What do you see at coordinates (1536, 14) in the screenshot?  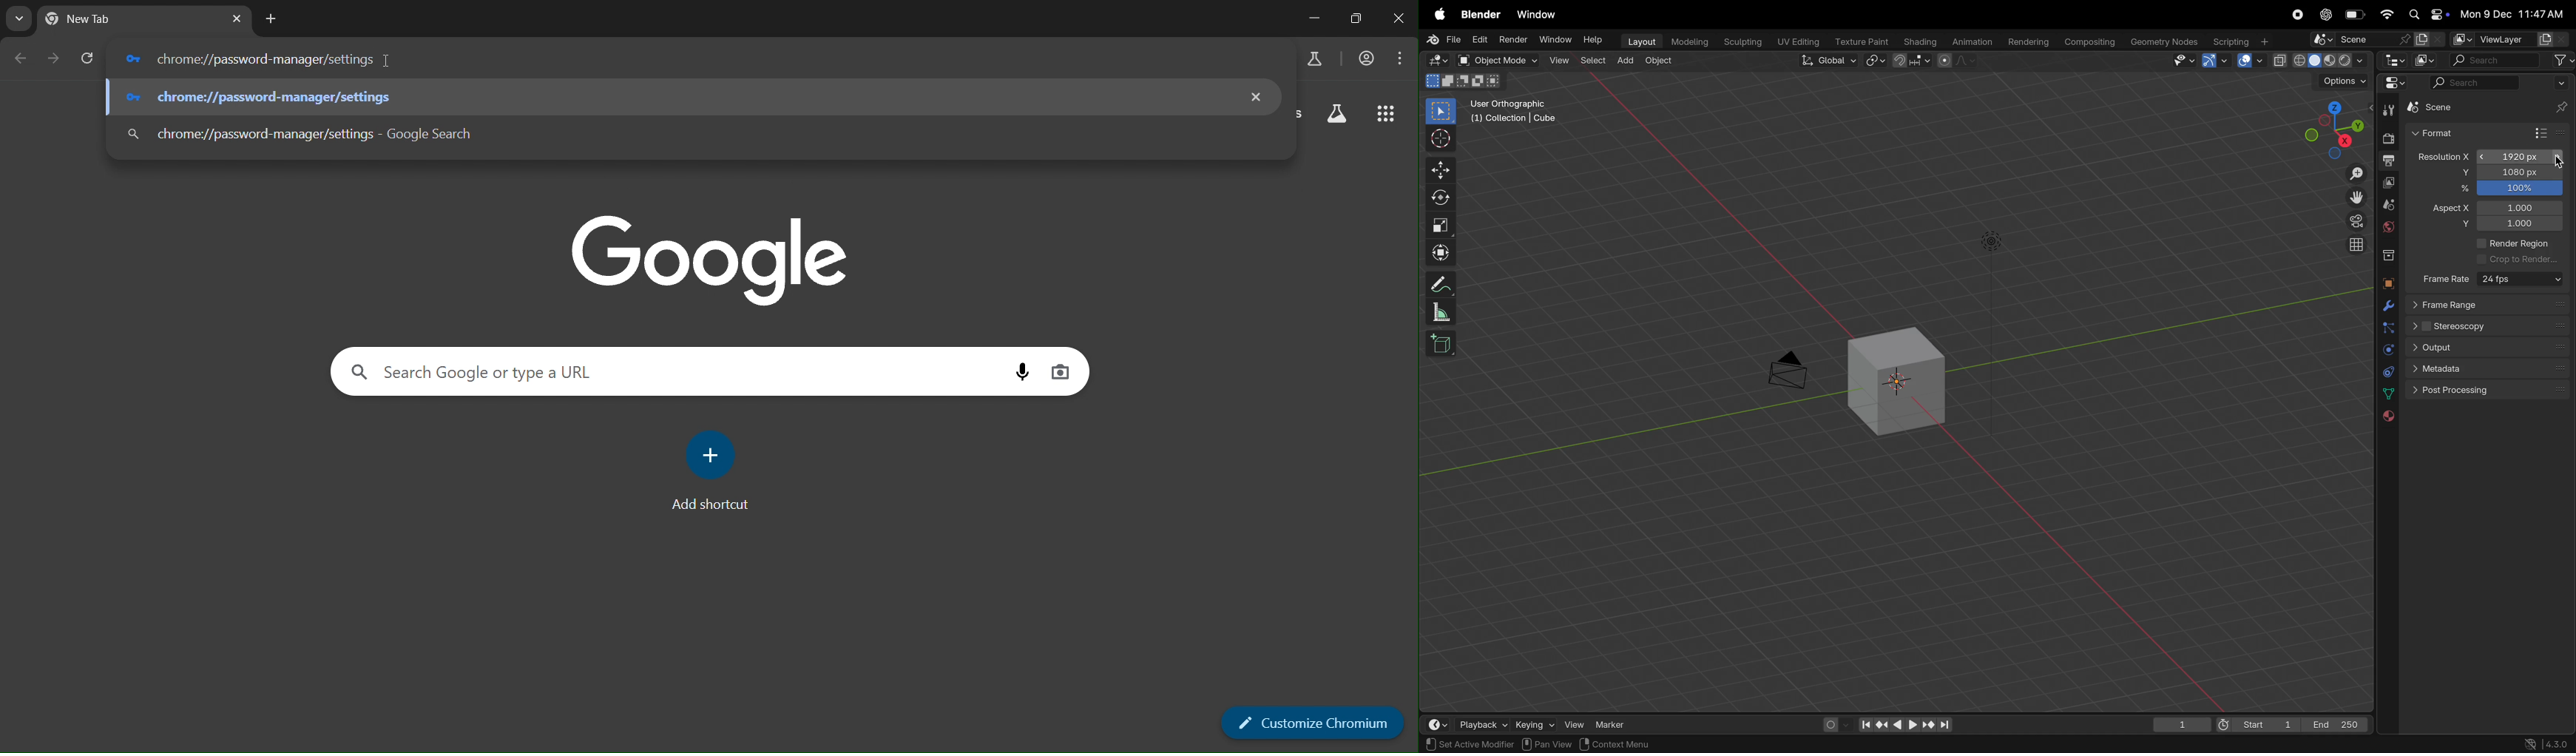 I see `window` at bounding box center [1536, 14].